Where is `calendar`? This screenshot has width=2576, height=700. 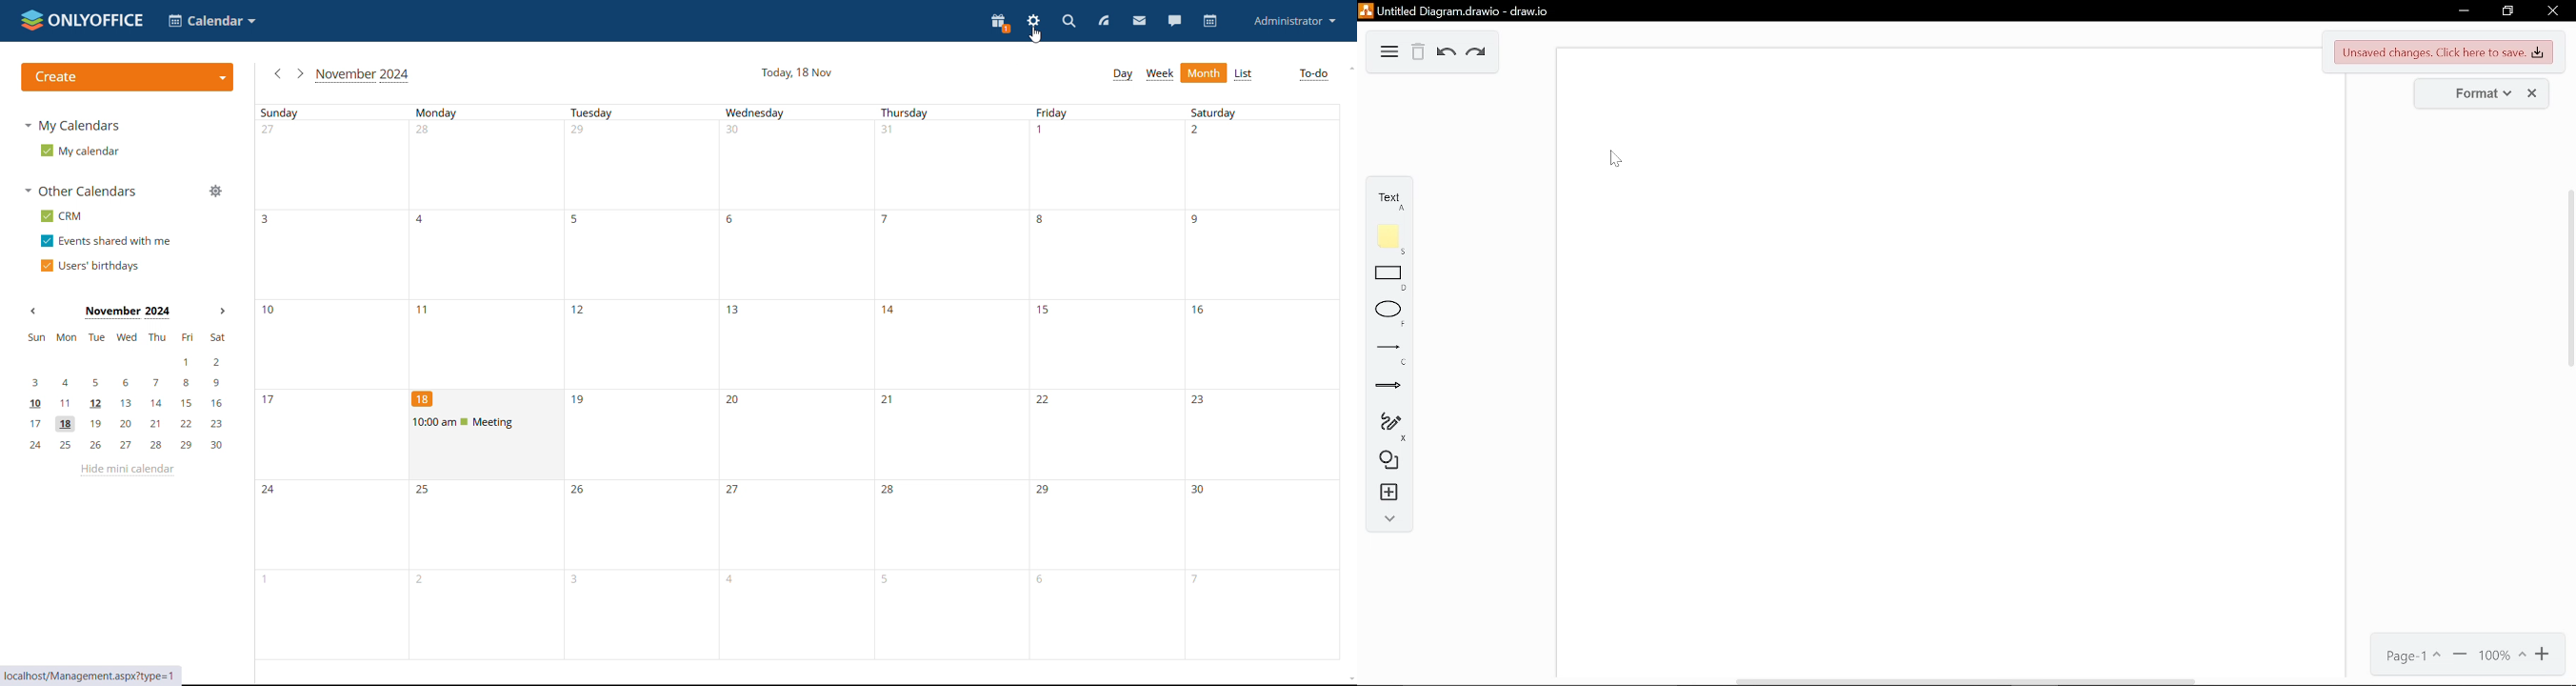 calendar is located at coordinates (1209, 23).